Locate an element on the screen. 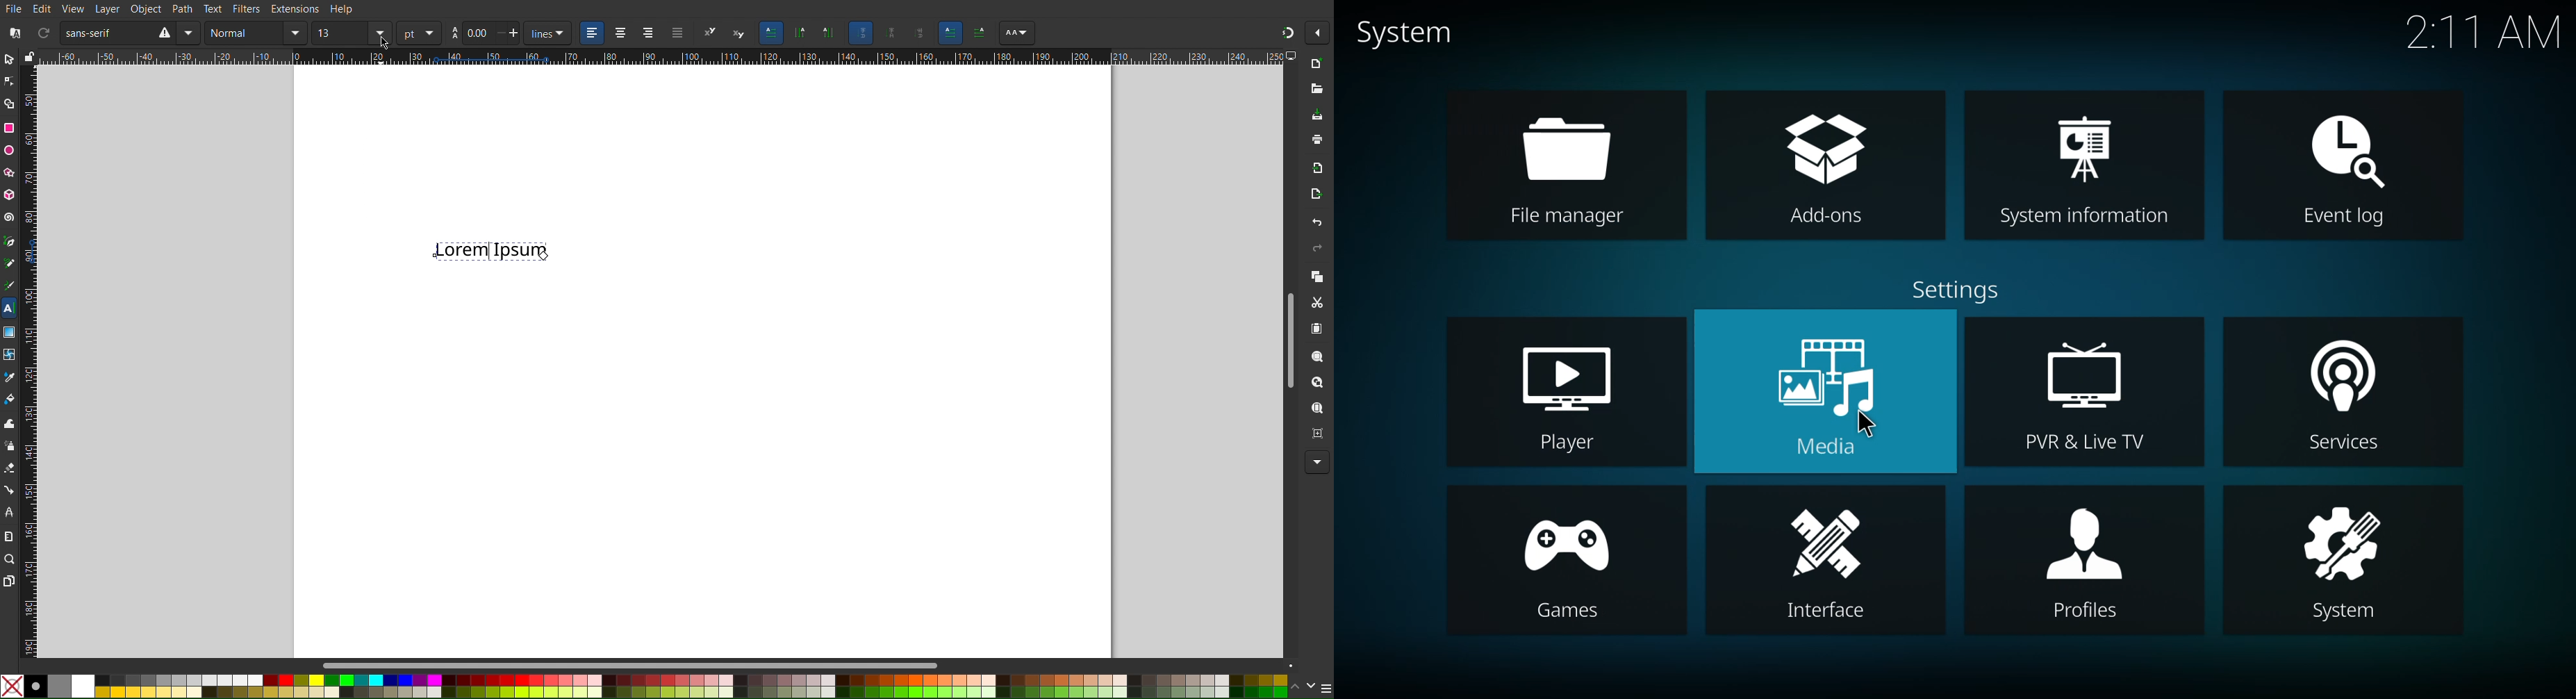 The height and width of the screenshot is (700, 2576). services is located at coordinates (2336, 392).